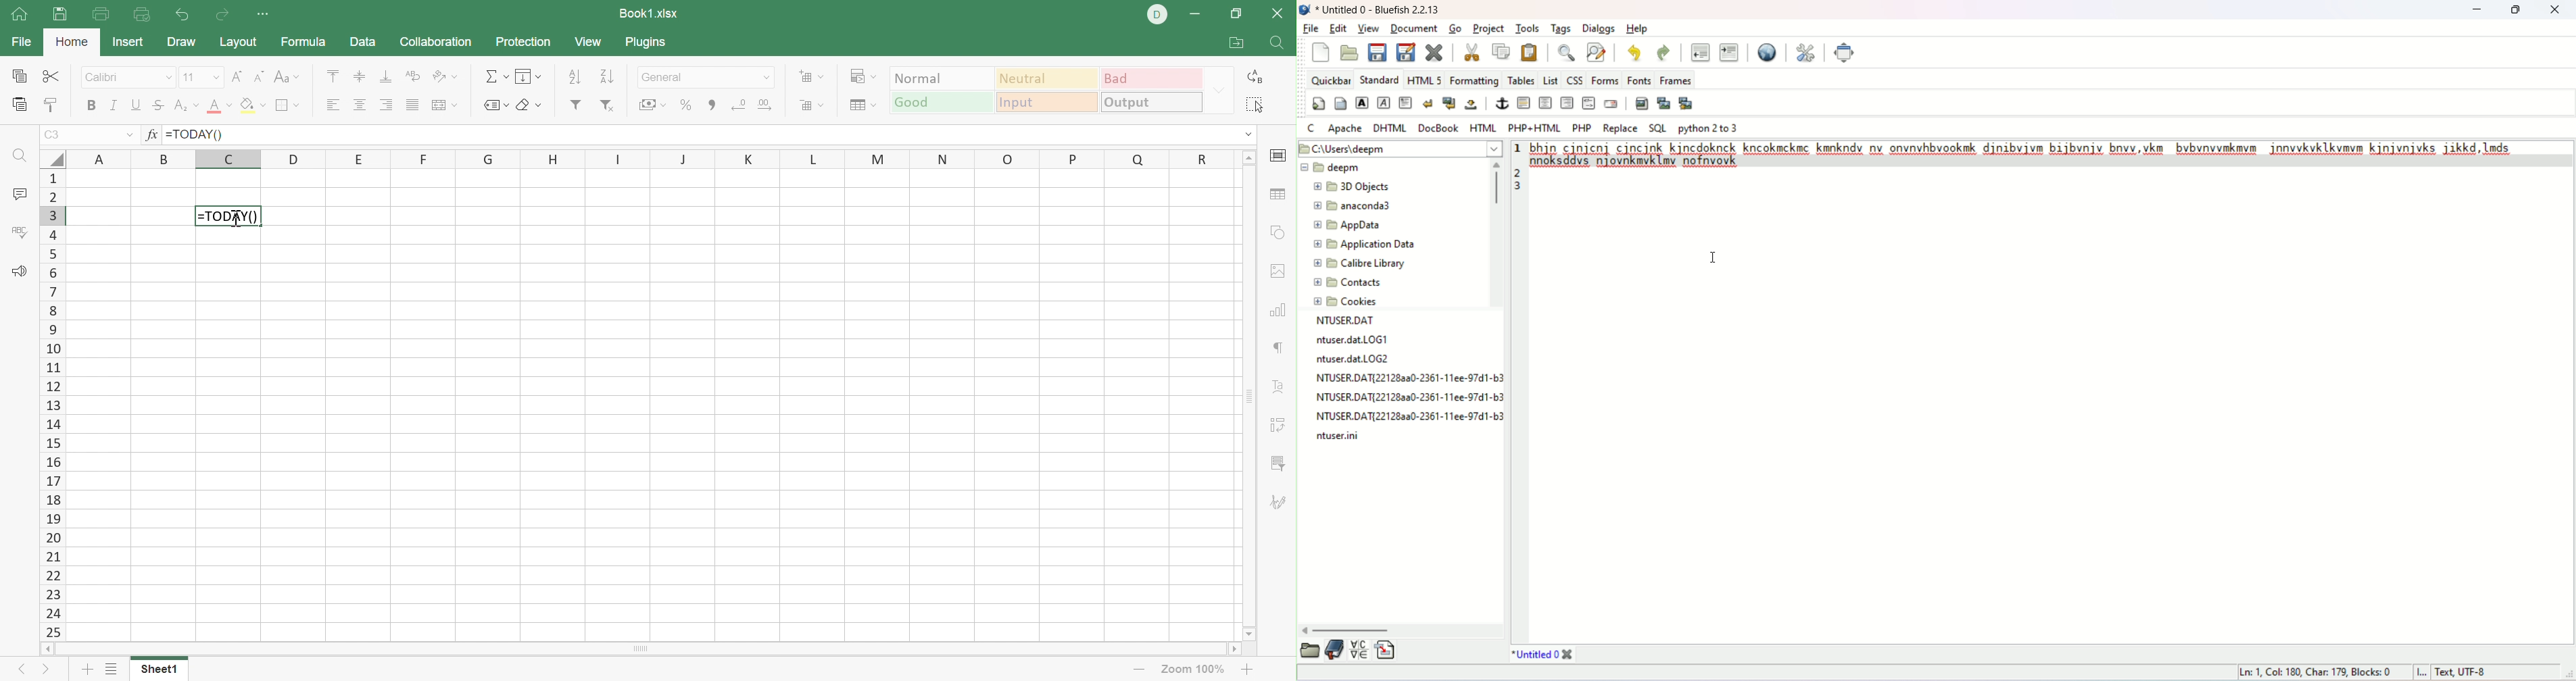 This screenshot has width=2576, height=700. What do you see at coordinates (71, 44) in the screenshot?
I see `Home` at bounding box center [71, 44].